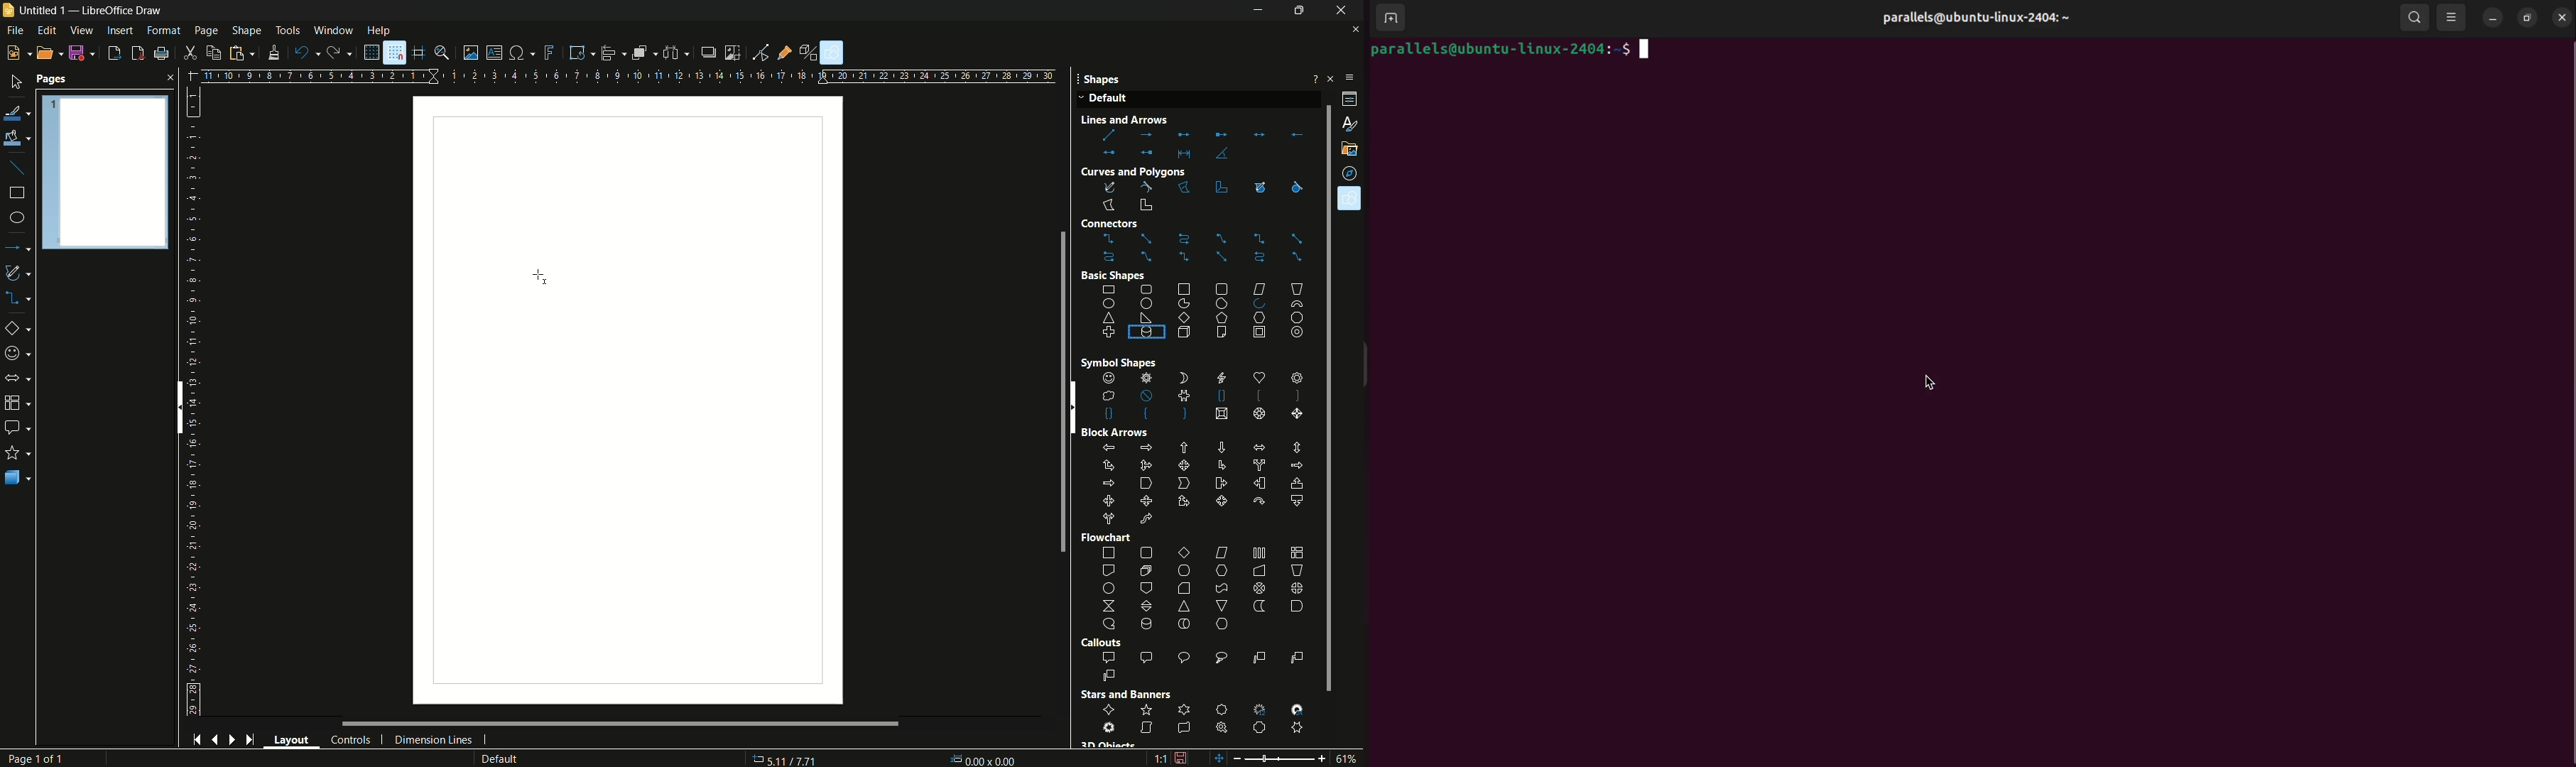 The width and height of the screenshot is (2576, 784). What do you see at coordinates (120, 30) in the screenshot?
I see `insert menu` at bounding box center [120, 30].